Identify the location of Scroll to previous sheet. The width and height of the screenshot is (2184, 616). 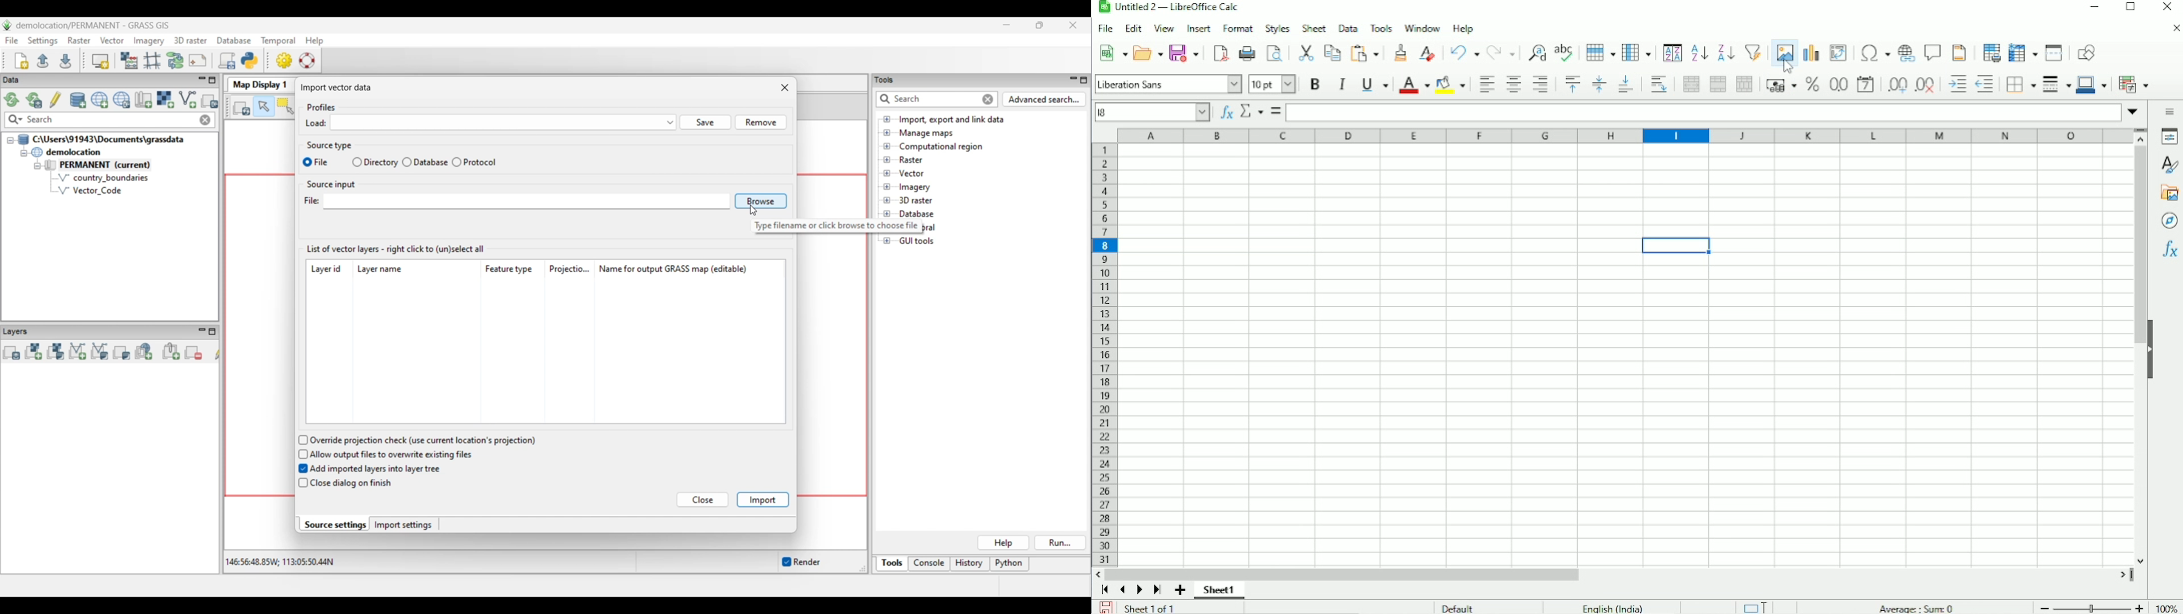
(1122, 590).